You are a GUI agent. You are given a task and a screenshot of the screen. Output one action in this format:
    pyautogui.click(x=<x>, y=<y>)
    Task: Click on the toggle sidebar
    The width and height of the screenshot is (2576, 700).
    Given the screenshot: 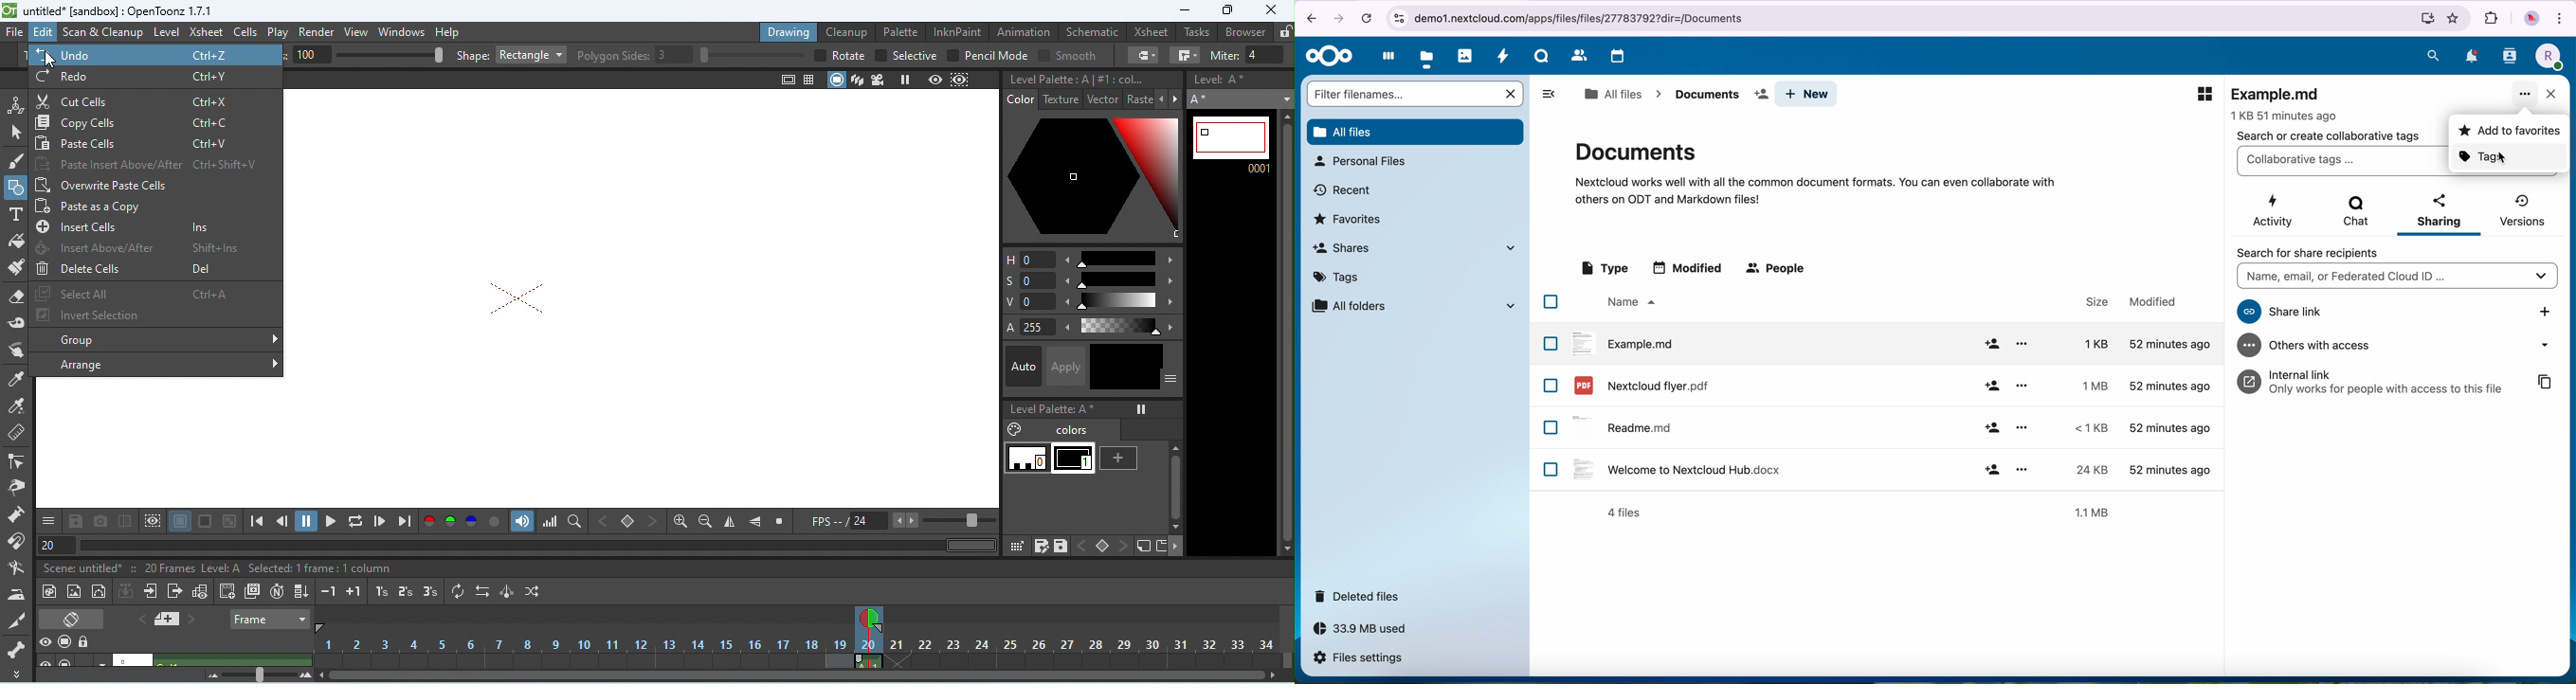 What is the action you would take?
    pyautogui.click(x=1548, y=93)
    